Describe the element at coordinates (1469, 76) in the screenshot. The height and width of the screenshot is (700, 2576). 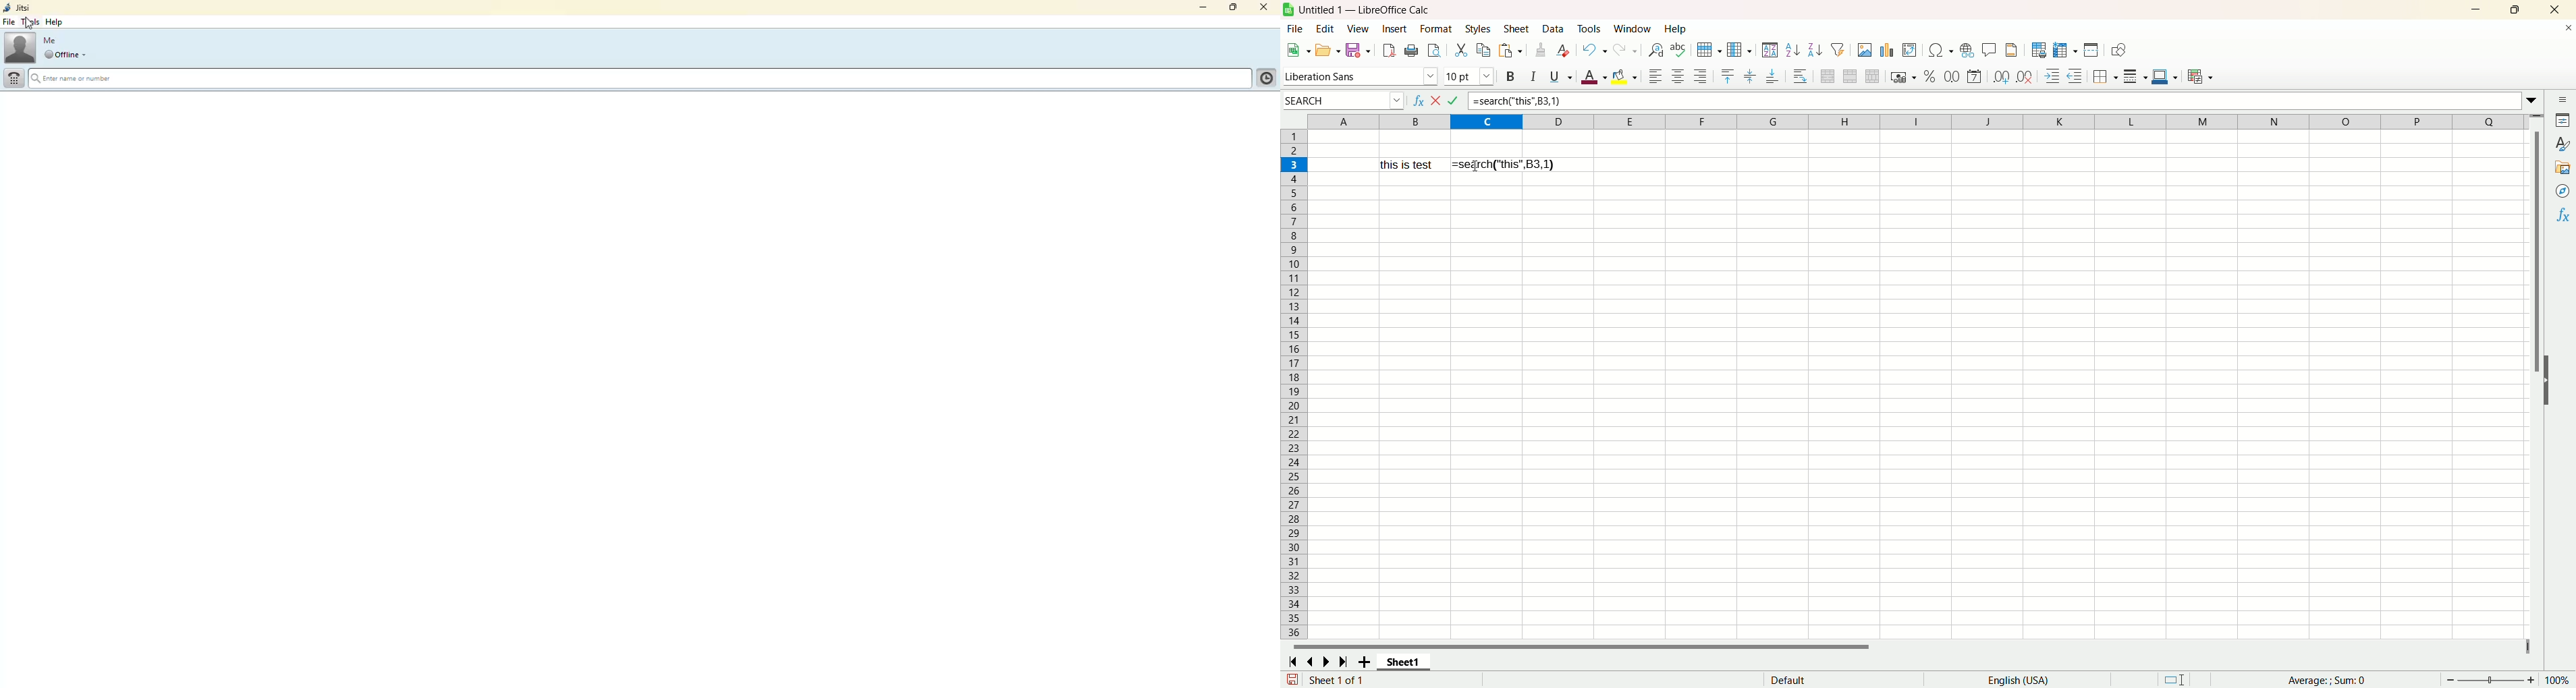
I see `font size` at that location.